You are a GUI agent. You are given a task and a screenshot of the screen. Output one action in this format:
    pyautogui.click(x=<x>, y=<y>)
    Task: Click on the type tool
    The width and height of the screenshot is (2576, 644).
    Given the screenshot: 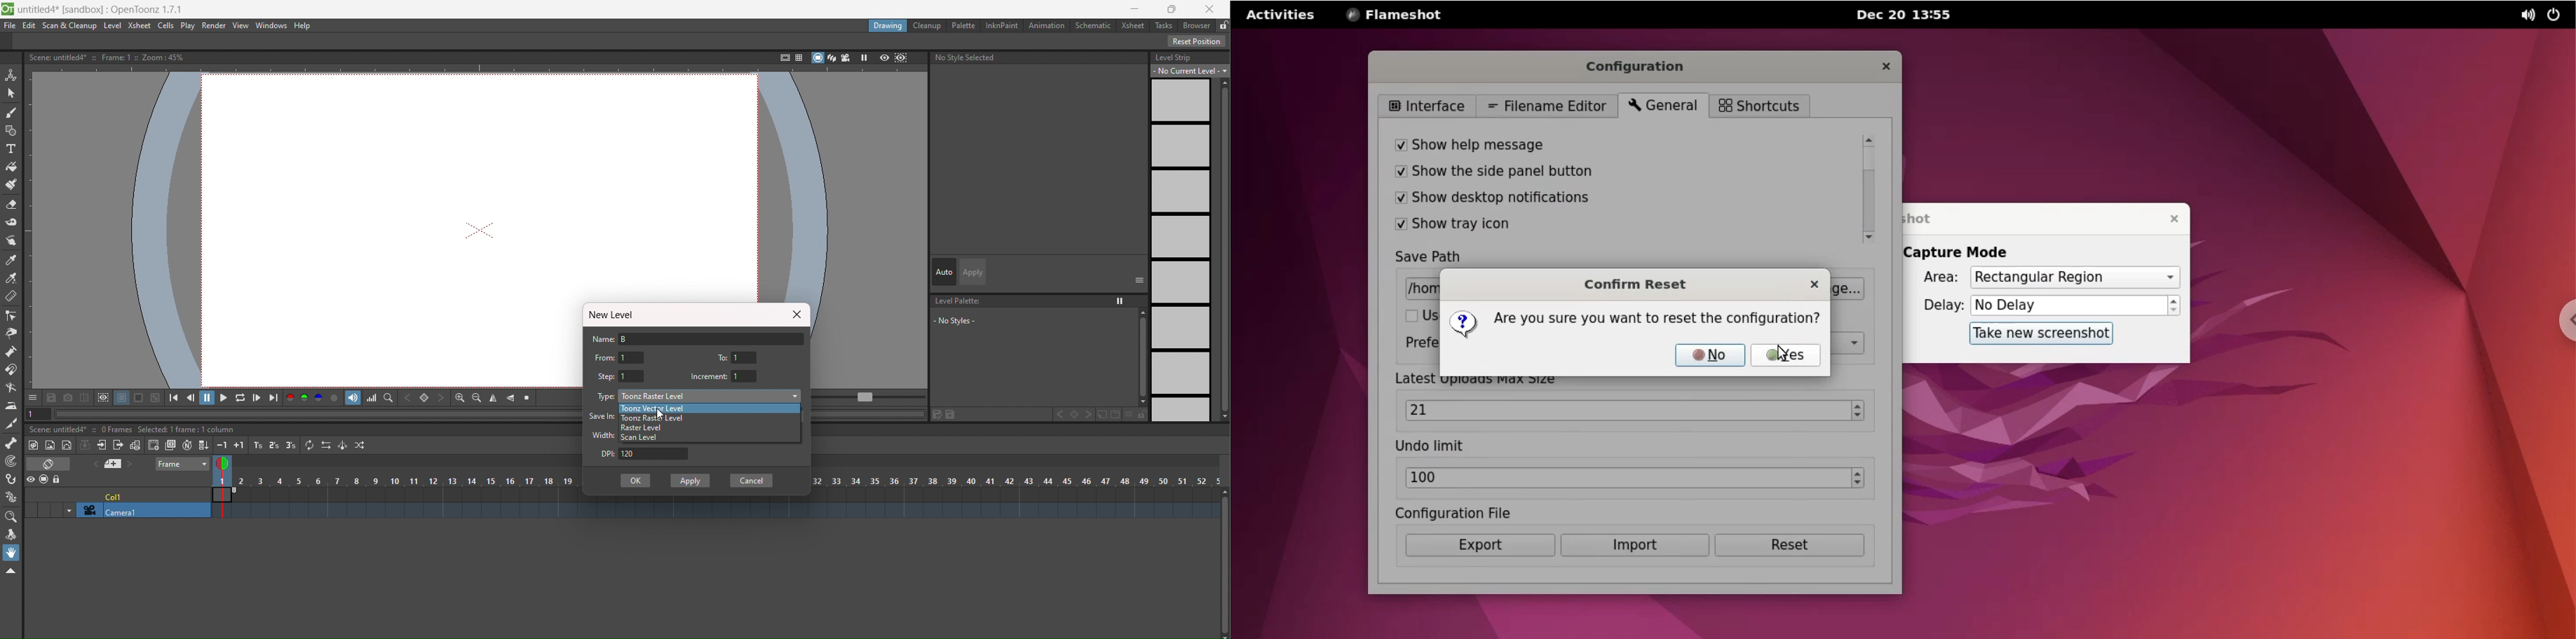 What is the action you would take?
    pyautogui.click(x=10, y=149)
    